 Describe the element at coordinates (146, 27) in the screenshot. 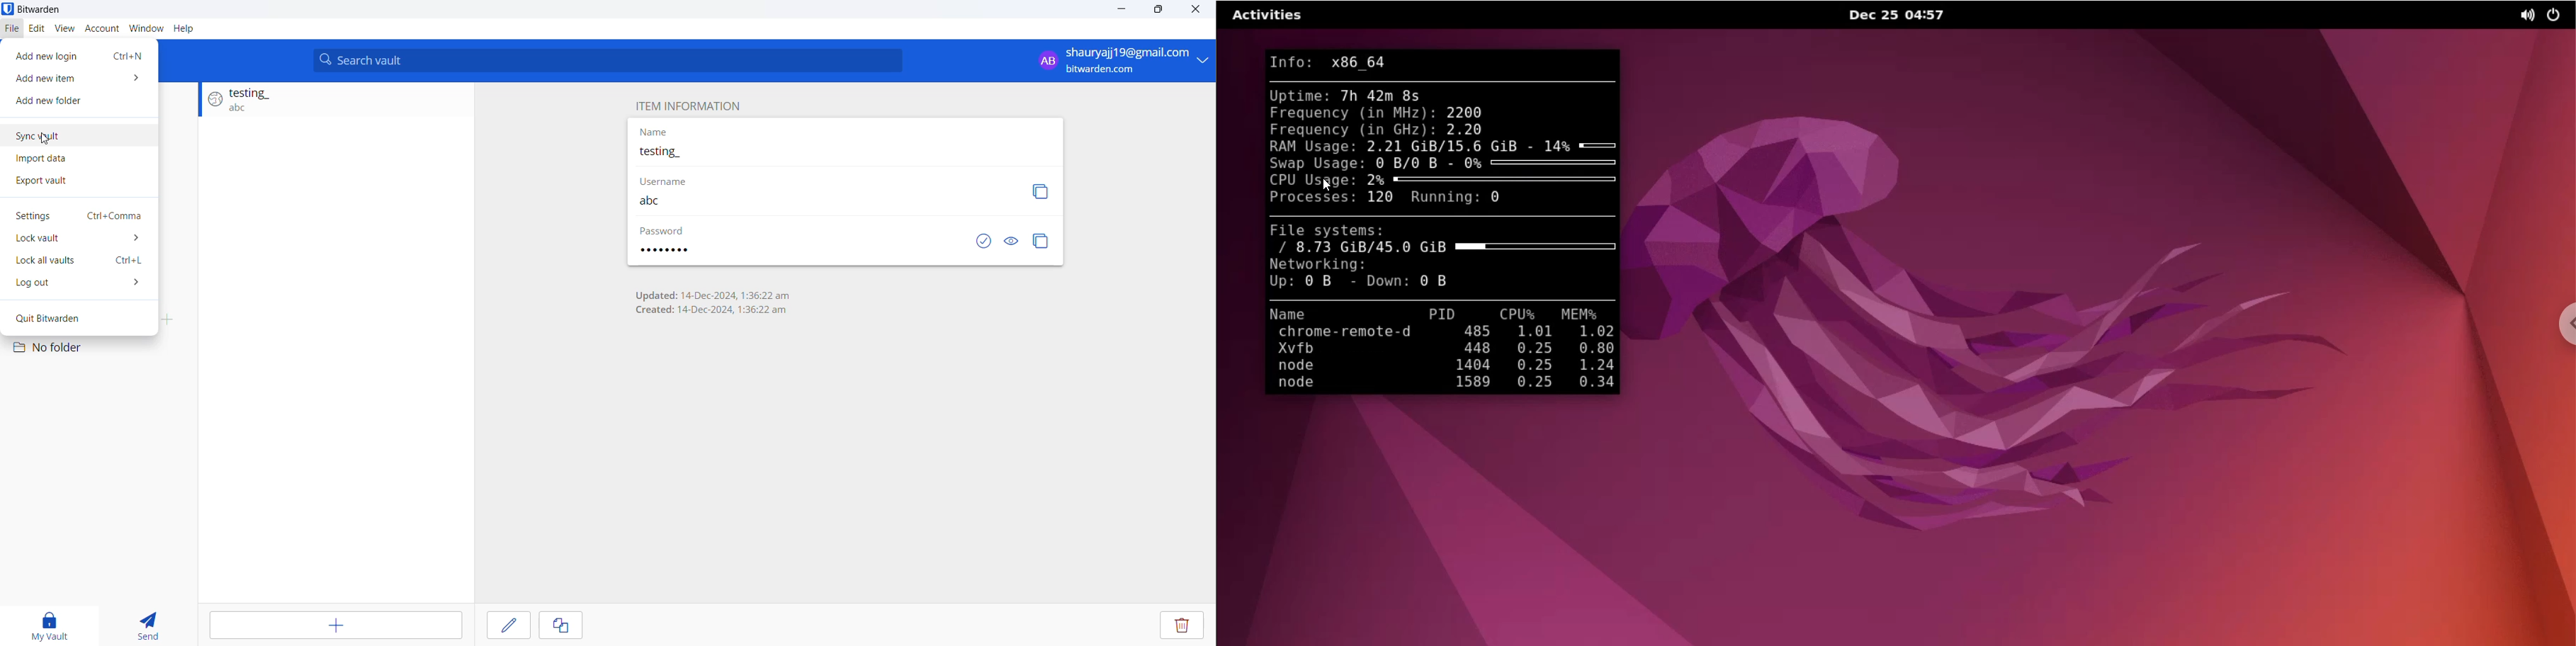

I see `Window` at that location.